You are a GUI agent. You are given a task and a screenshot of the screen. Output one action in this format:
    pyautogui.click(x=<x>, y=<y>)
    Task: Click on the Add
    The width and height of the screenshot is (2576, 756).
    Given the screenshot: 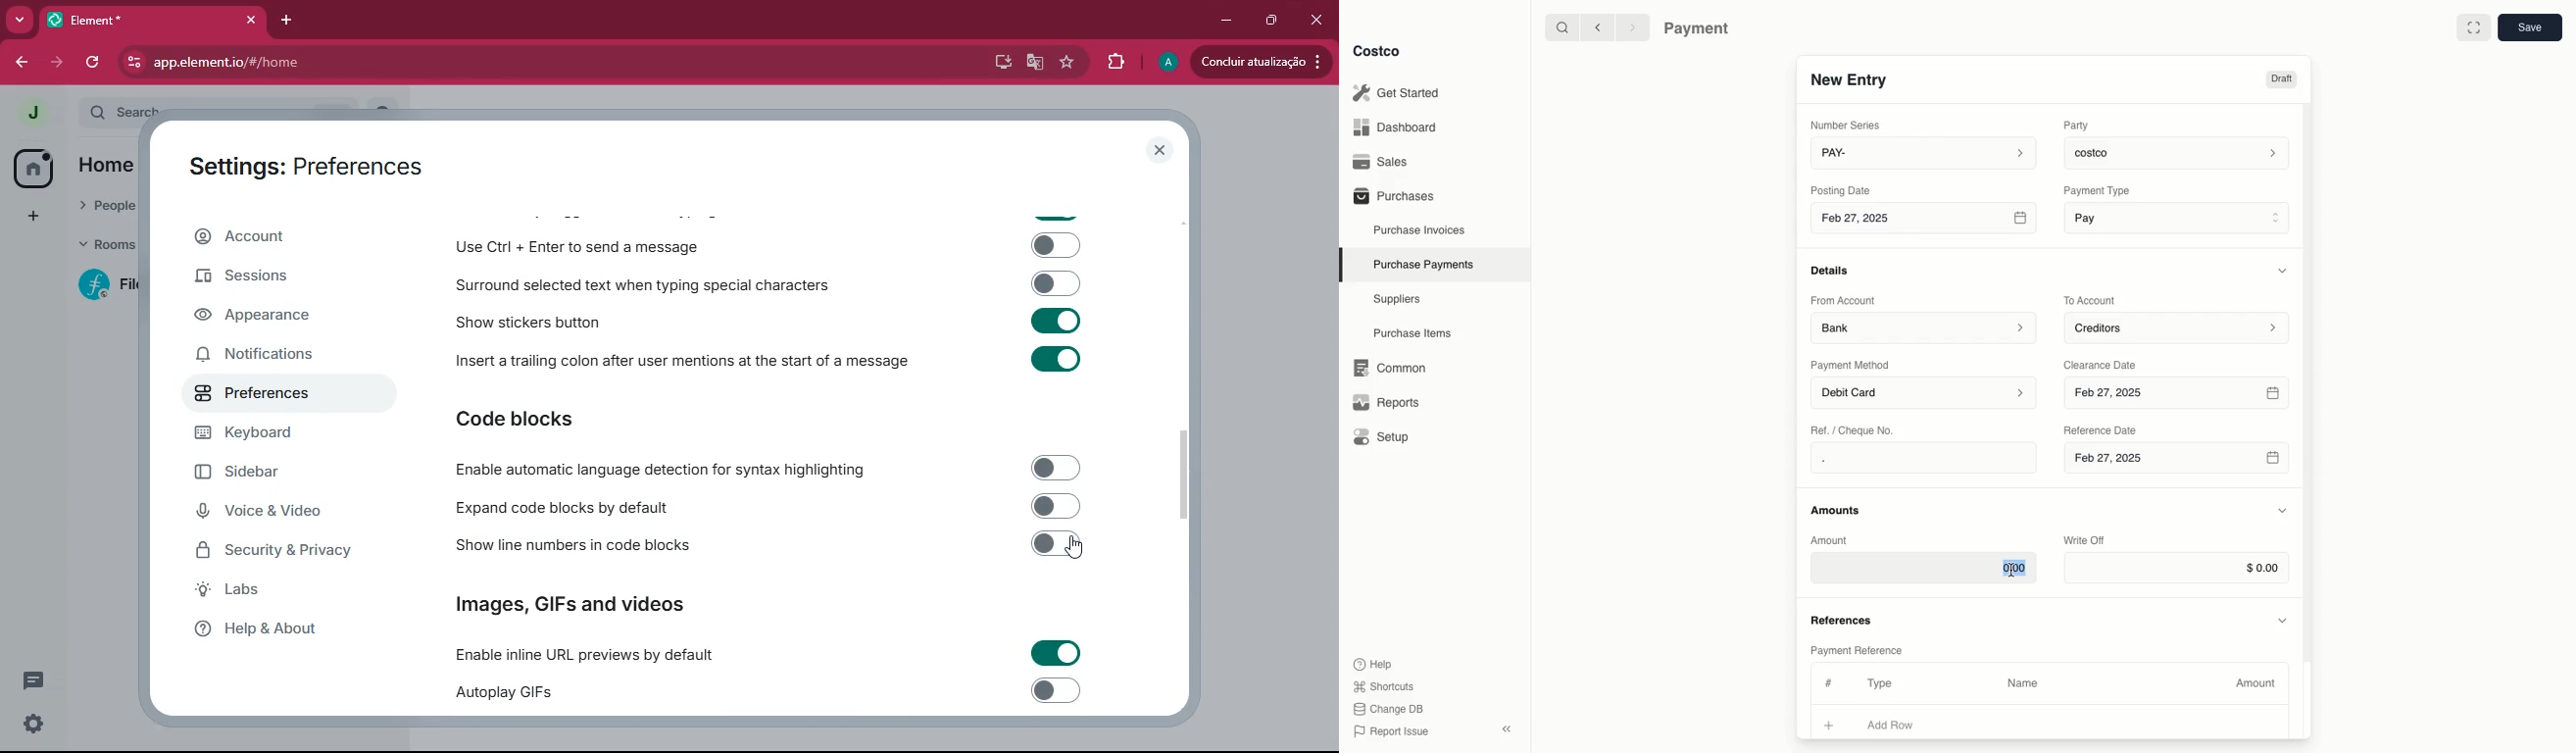 What is the action you would take?
    pyautogui.click(x=1830, y=723)
    